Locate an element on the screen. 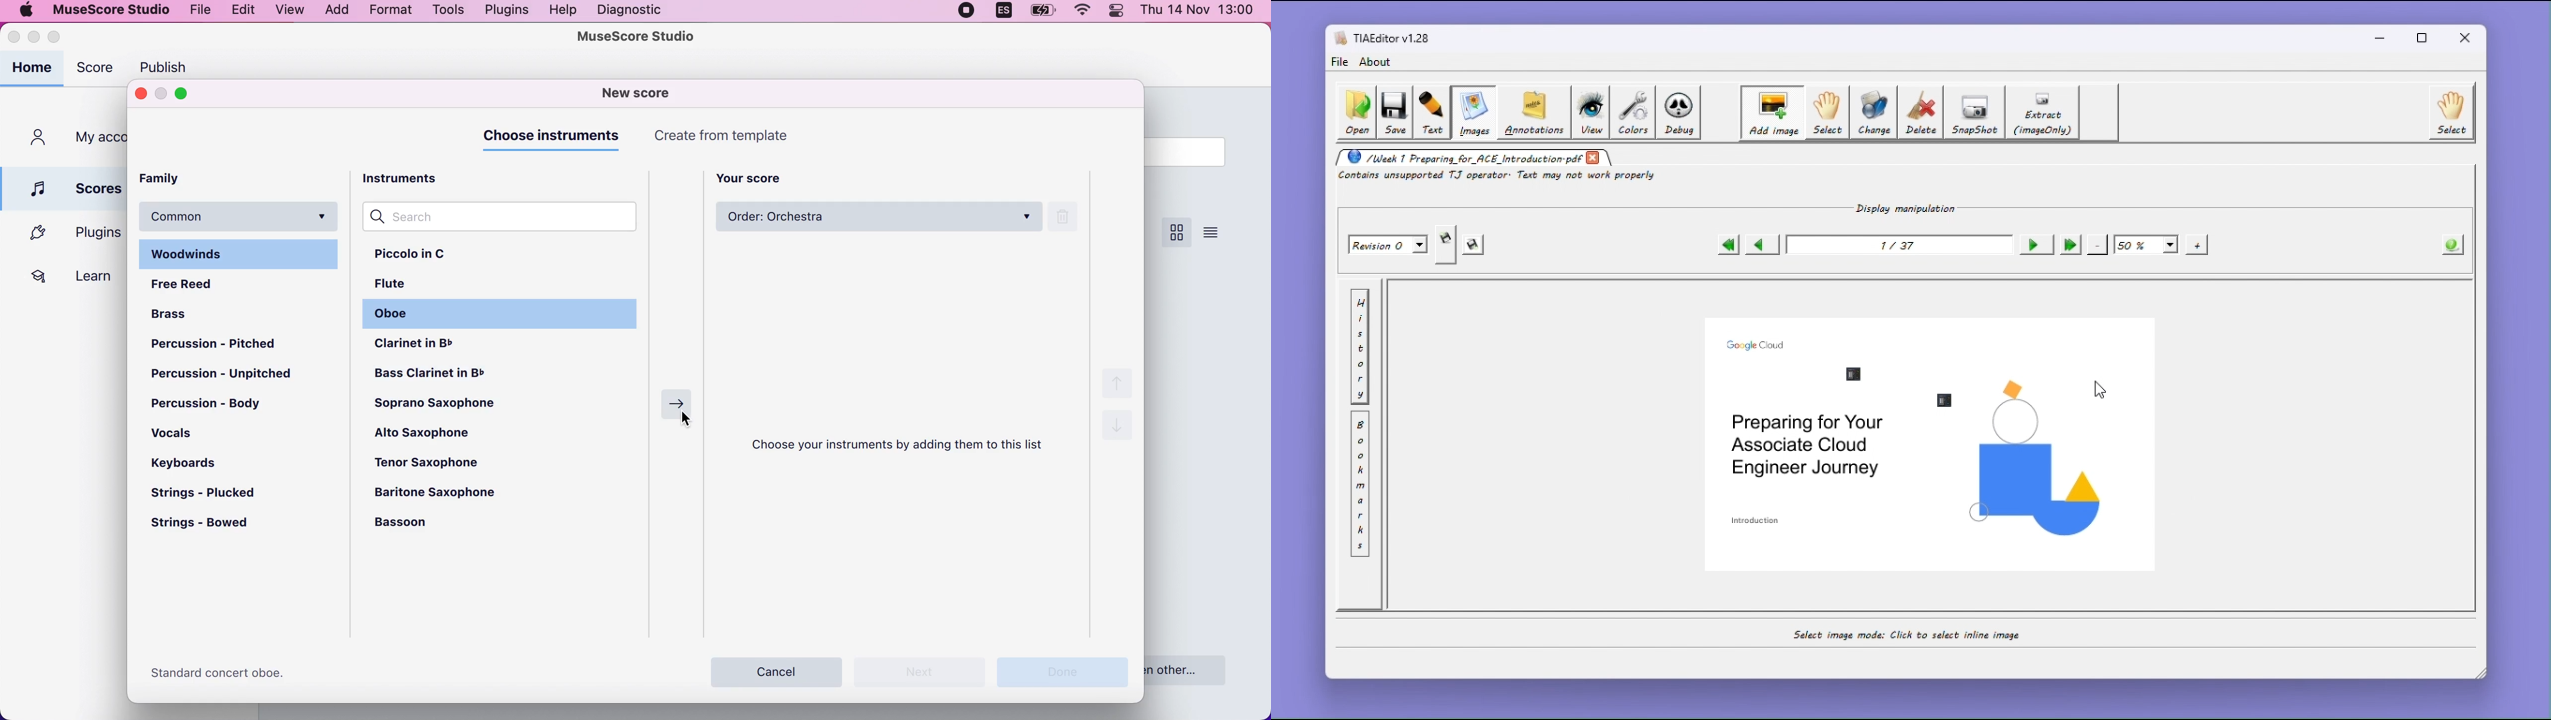 The image size is (2576, 728). diagnostic is located at coordinates (629, 10).